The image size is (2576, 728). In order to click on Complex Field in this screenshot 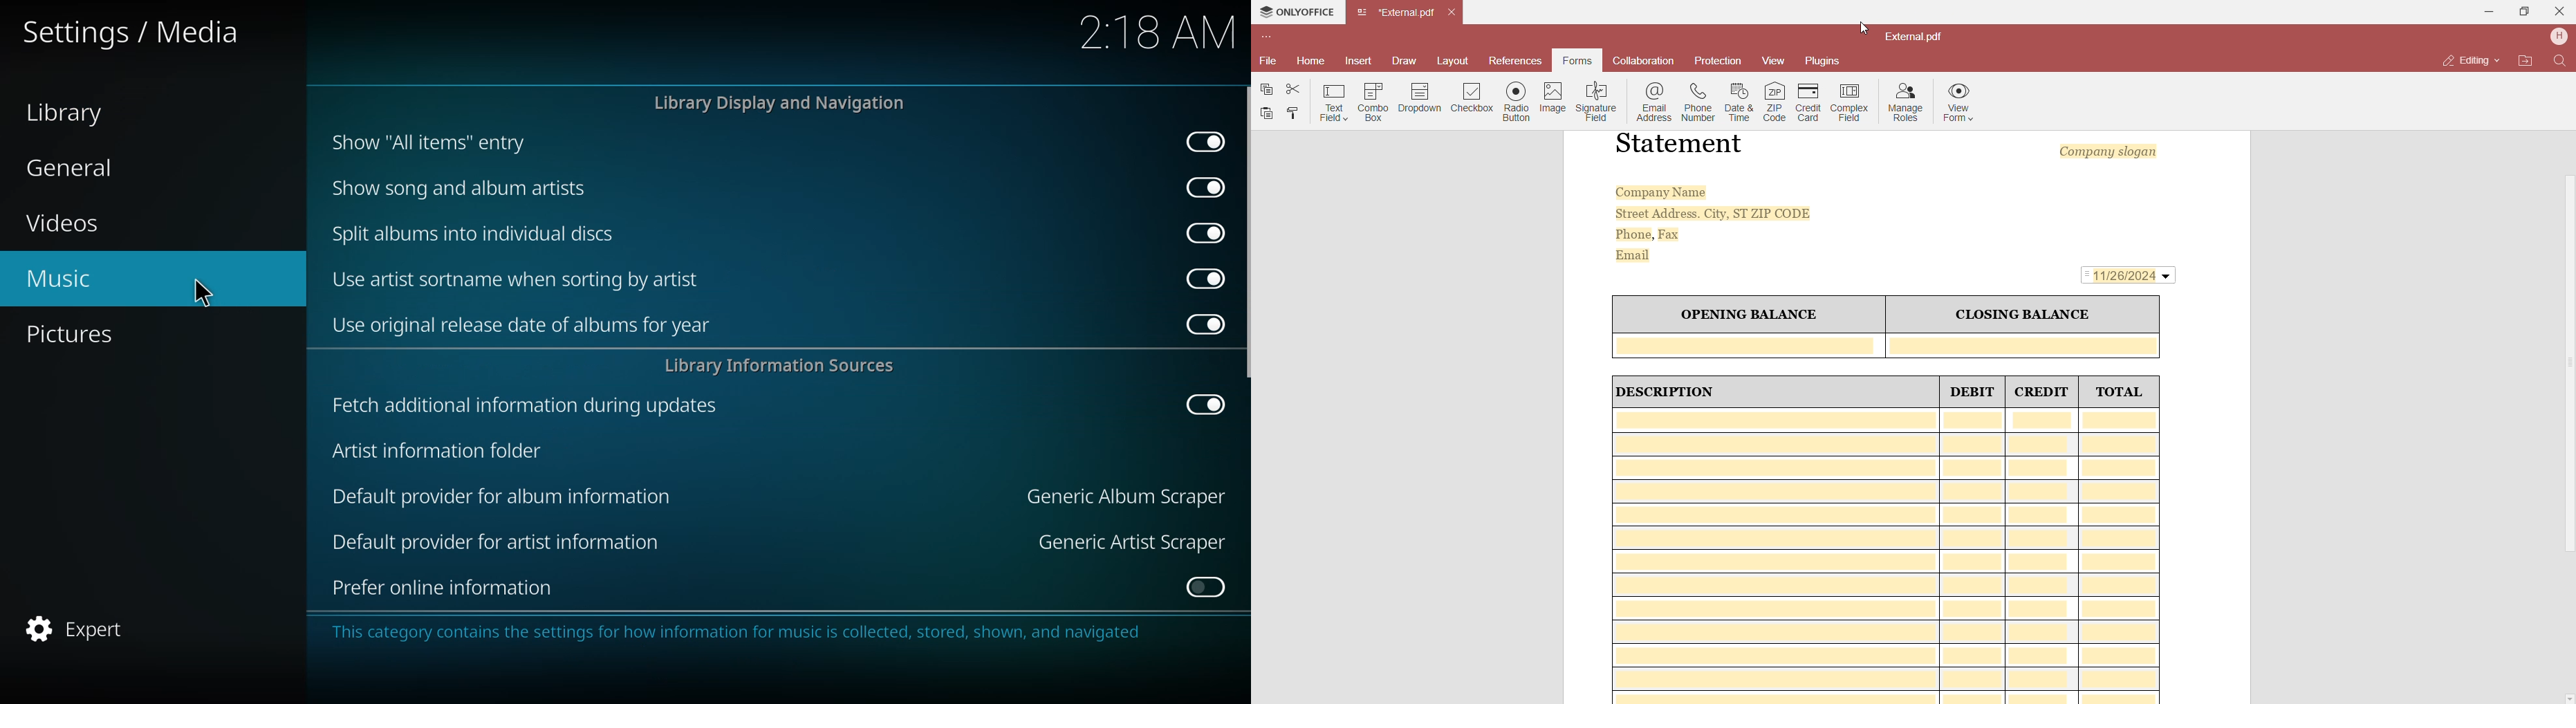, I will do `click(1852, 102)`.